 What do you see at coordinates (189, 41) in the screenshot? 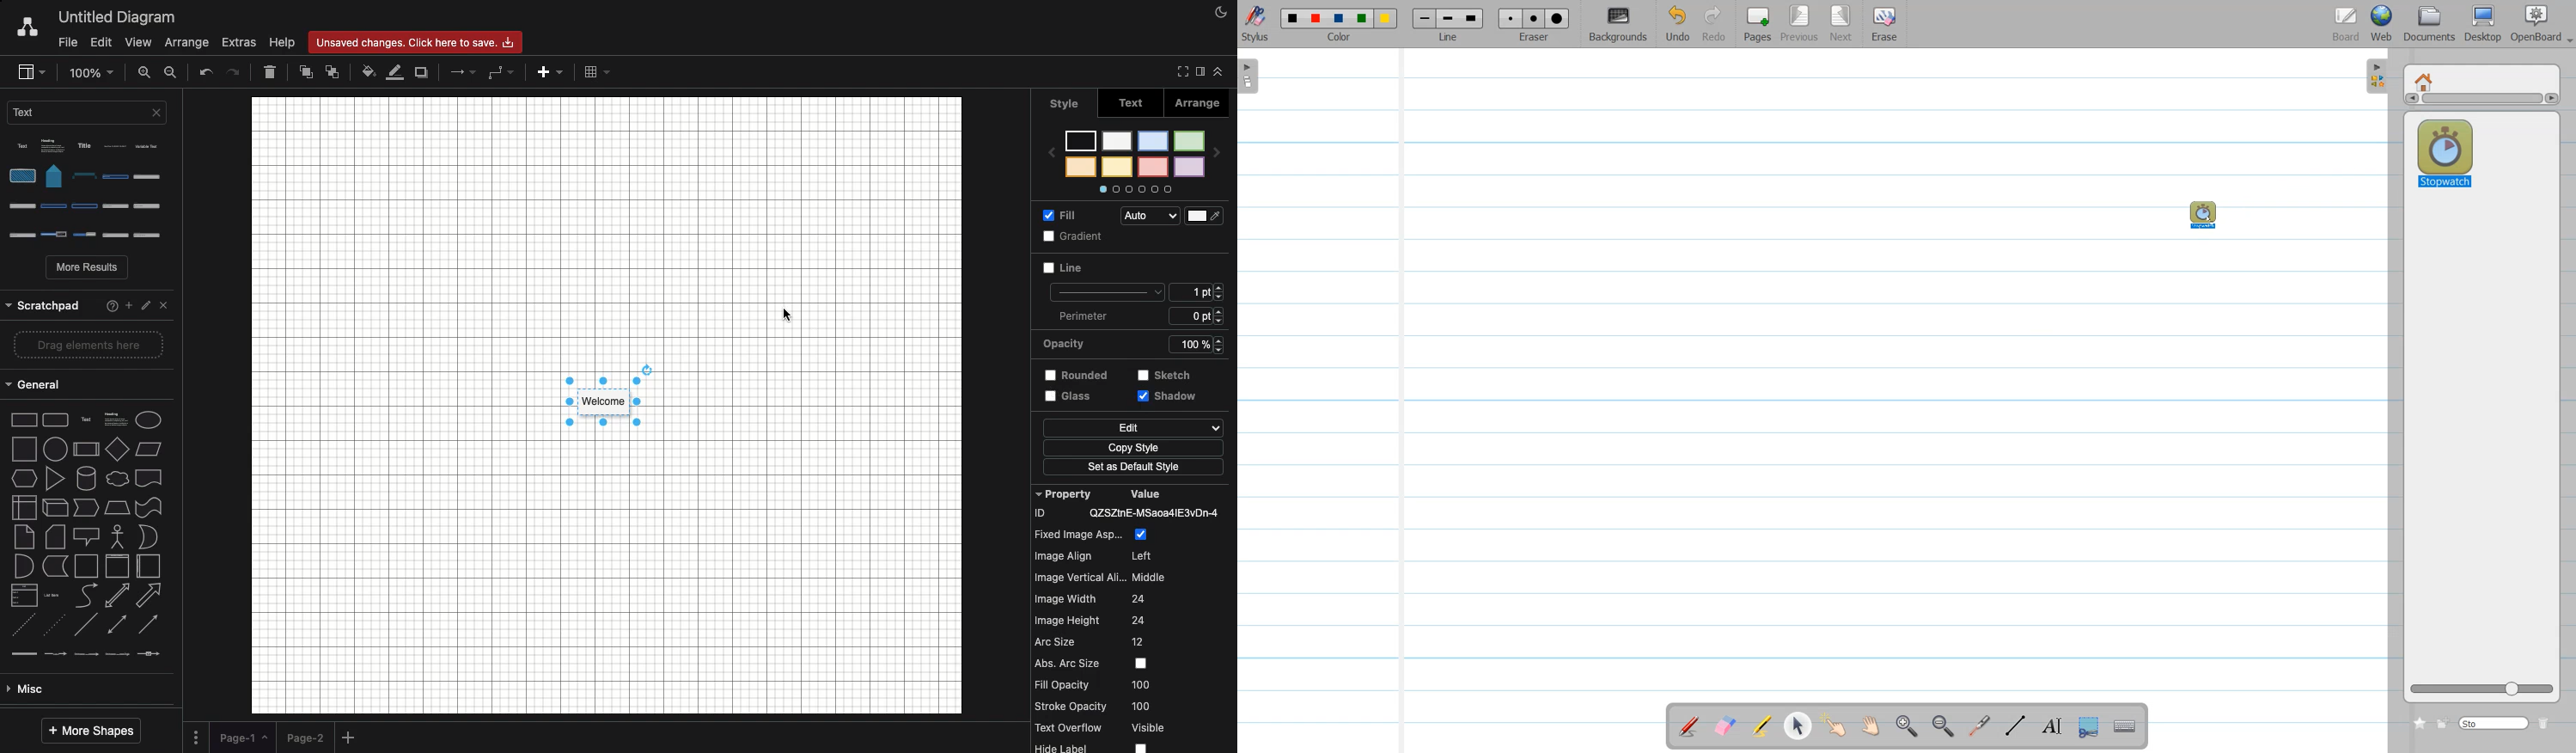
I see `Arrange` at bounding box center [189, 41].